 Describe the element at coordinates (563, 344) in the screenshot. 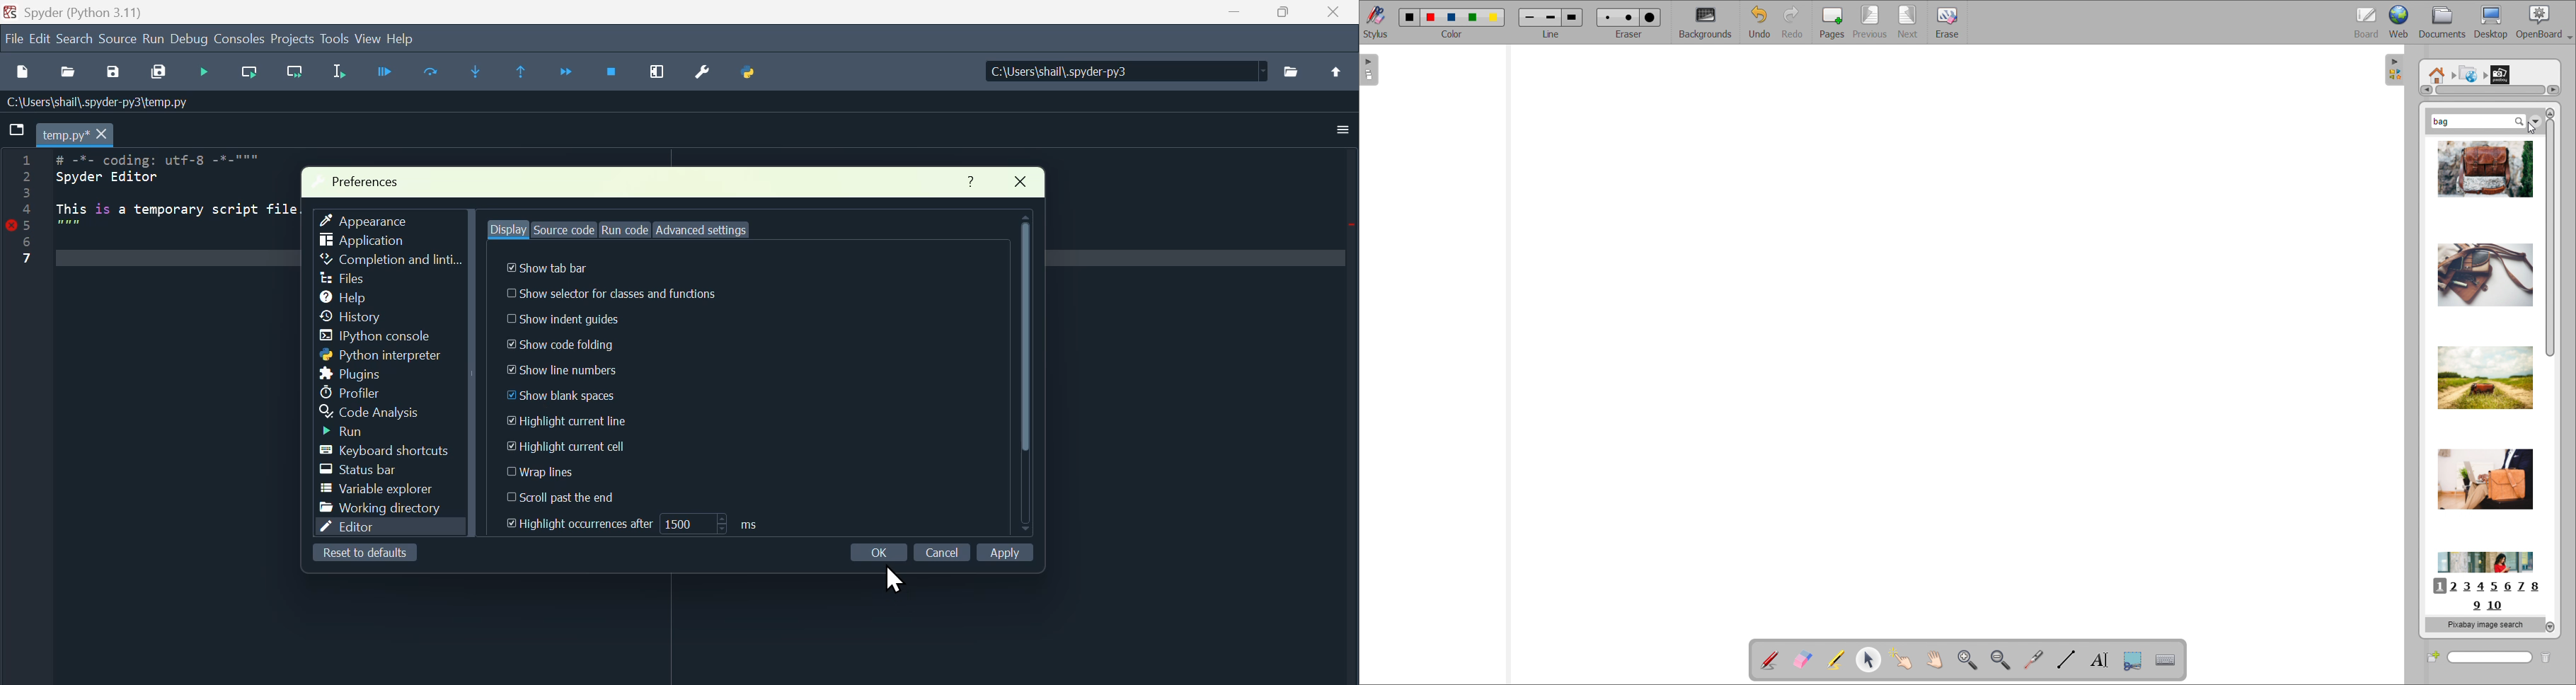

I see `Show code folding` at that location.